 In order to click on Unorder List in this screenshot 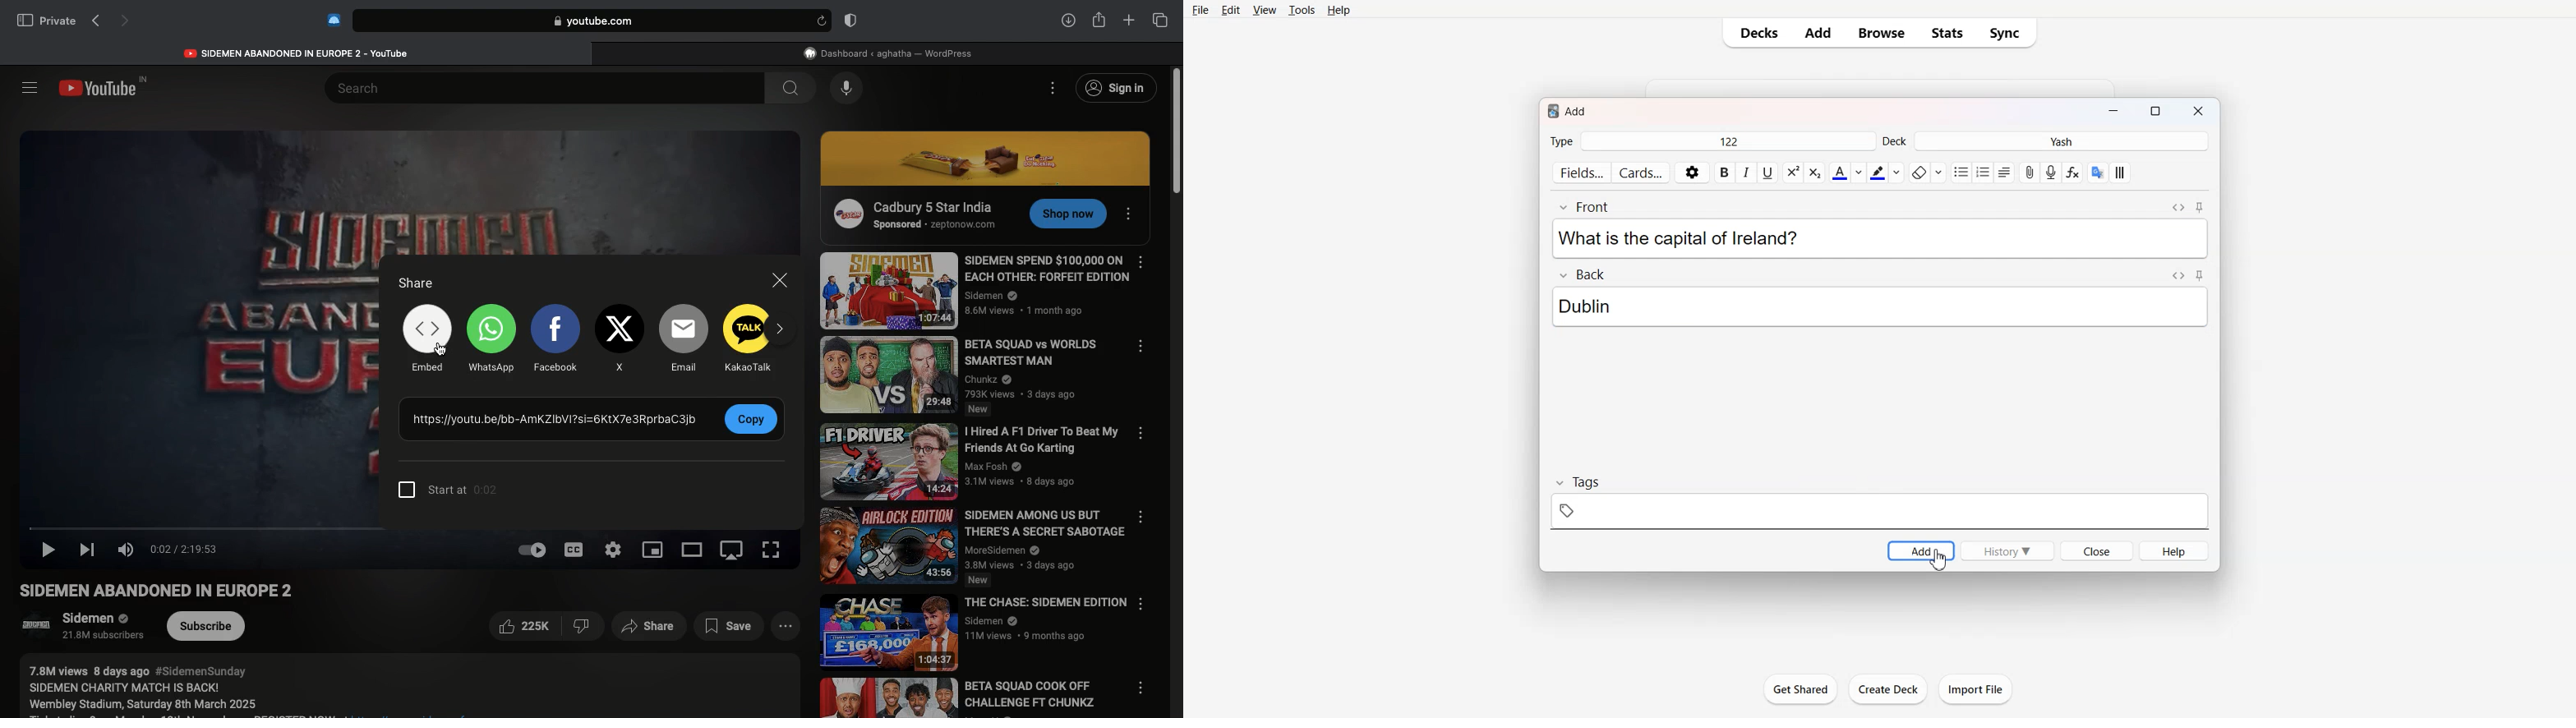, I will do `click(1960, 173)`.